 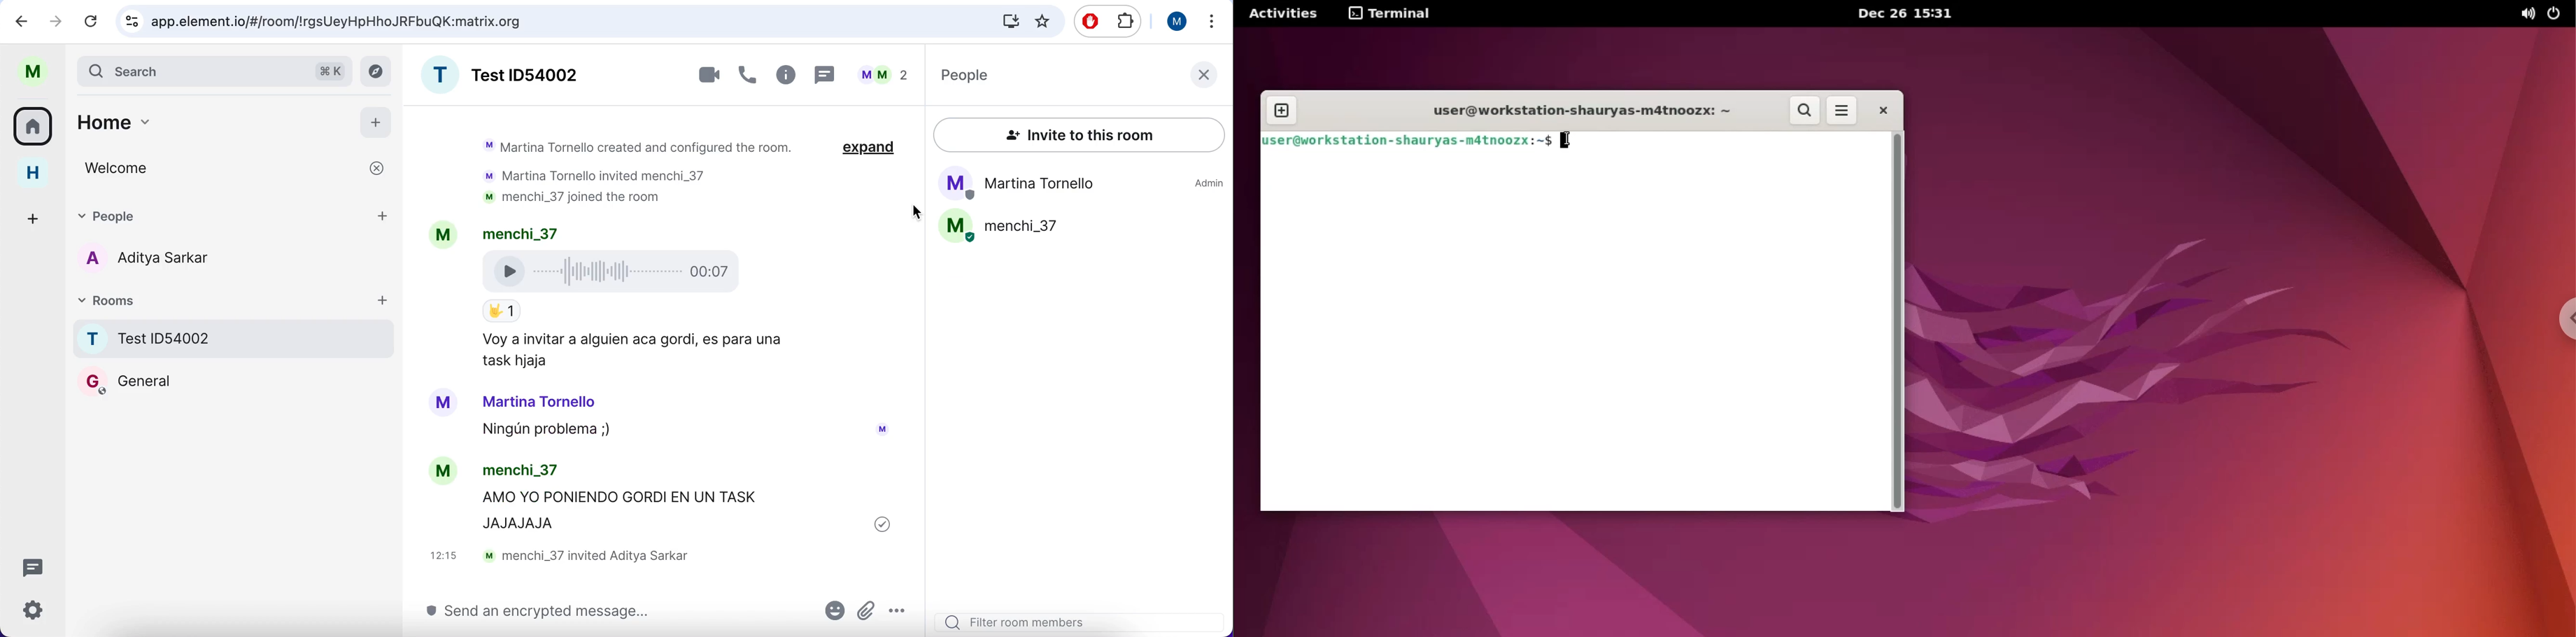 What do you see at coordinates (705, 76) in the screenshot?
I see `videocall` at bounding box center [705, 76].